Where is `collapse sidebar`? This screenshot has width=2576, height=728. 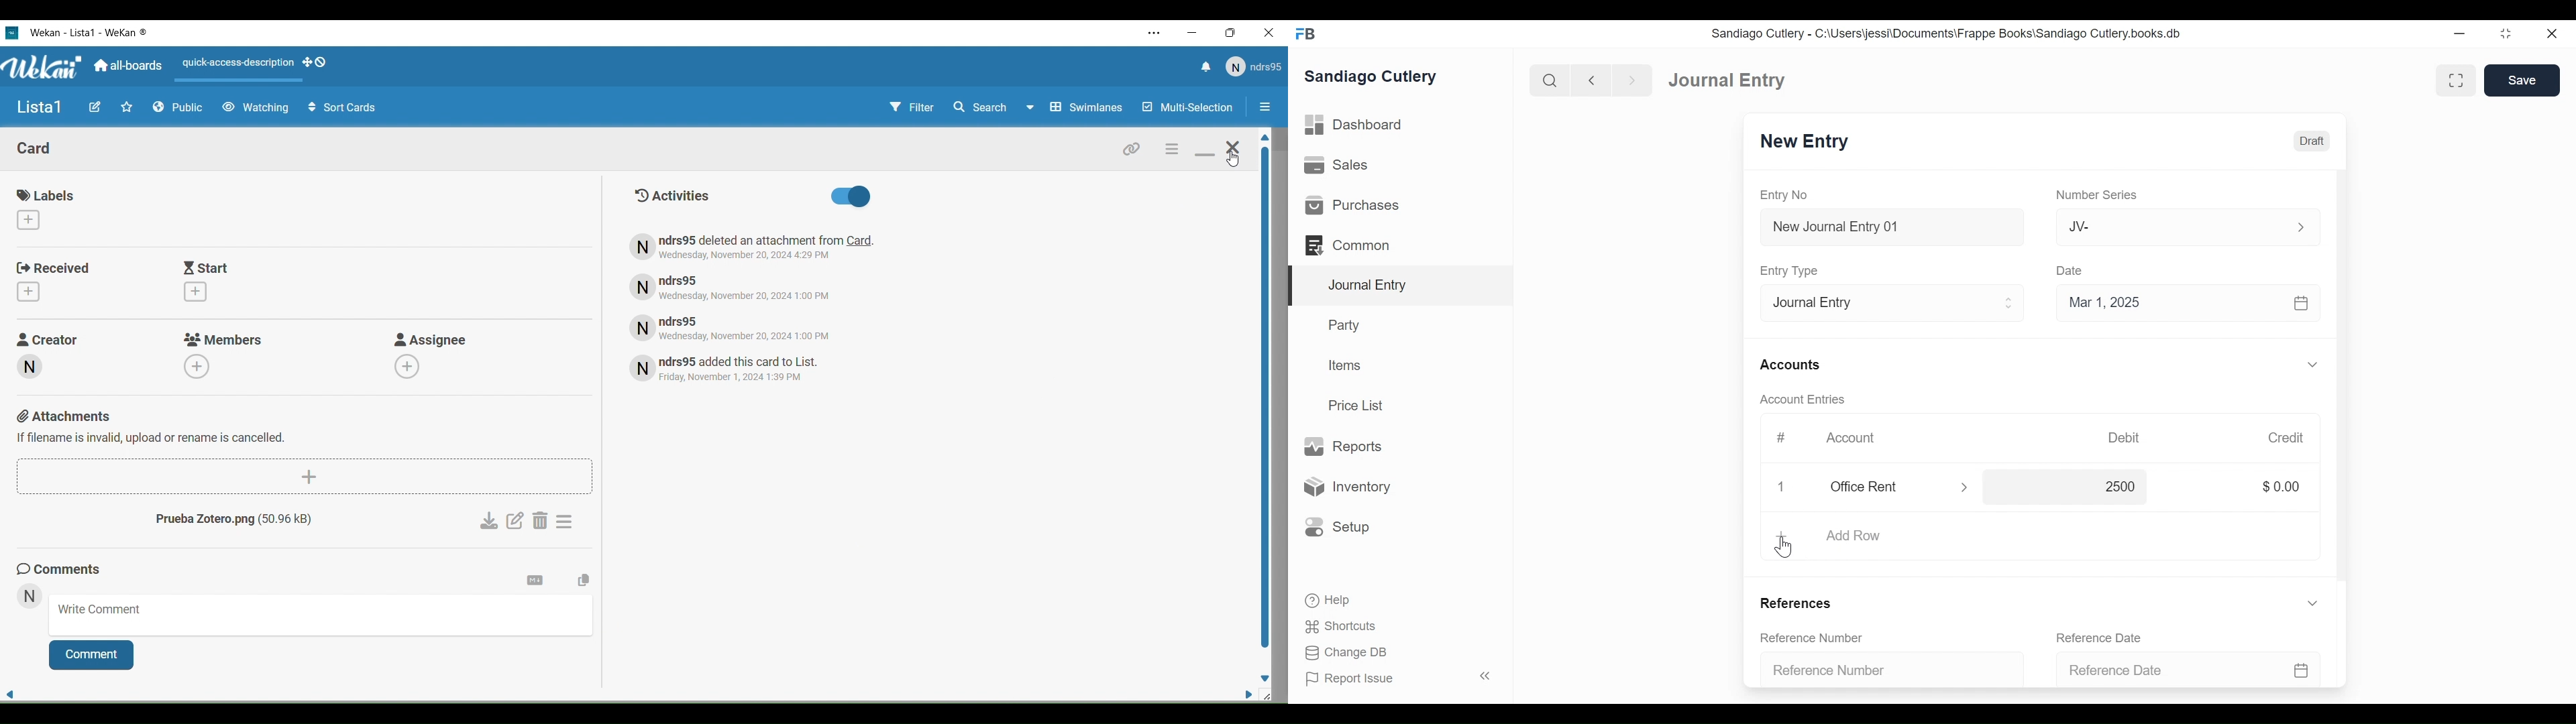 collapse sidebar is located at coordinates (1483, 676).